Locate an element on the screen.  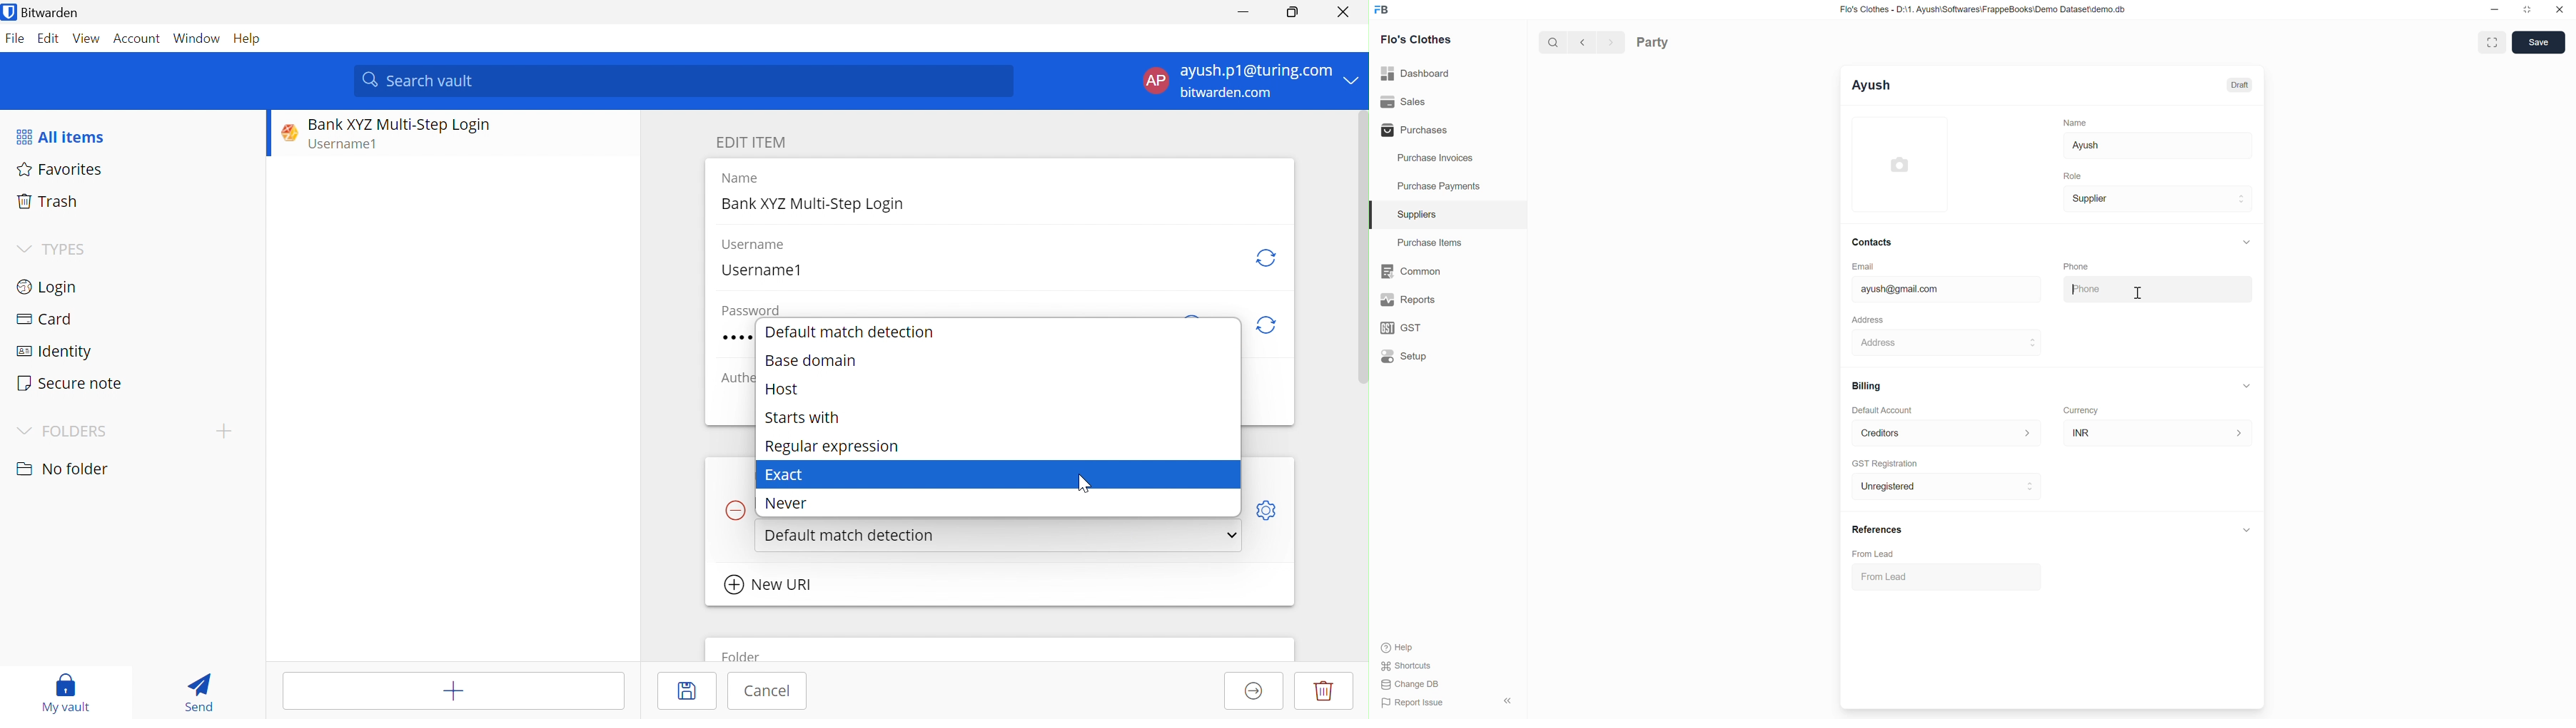
References is located at coordinates (1878, 530).